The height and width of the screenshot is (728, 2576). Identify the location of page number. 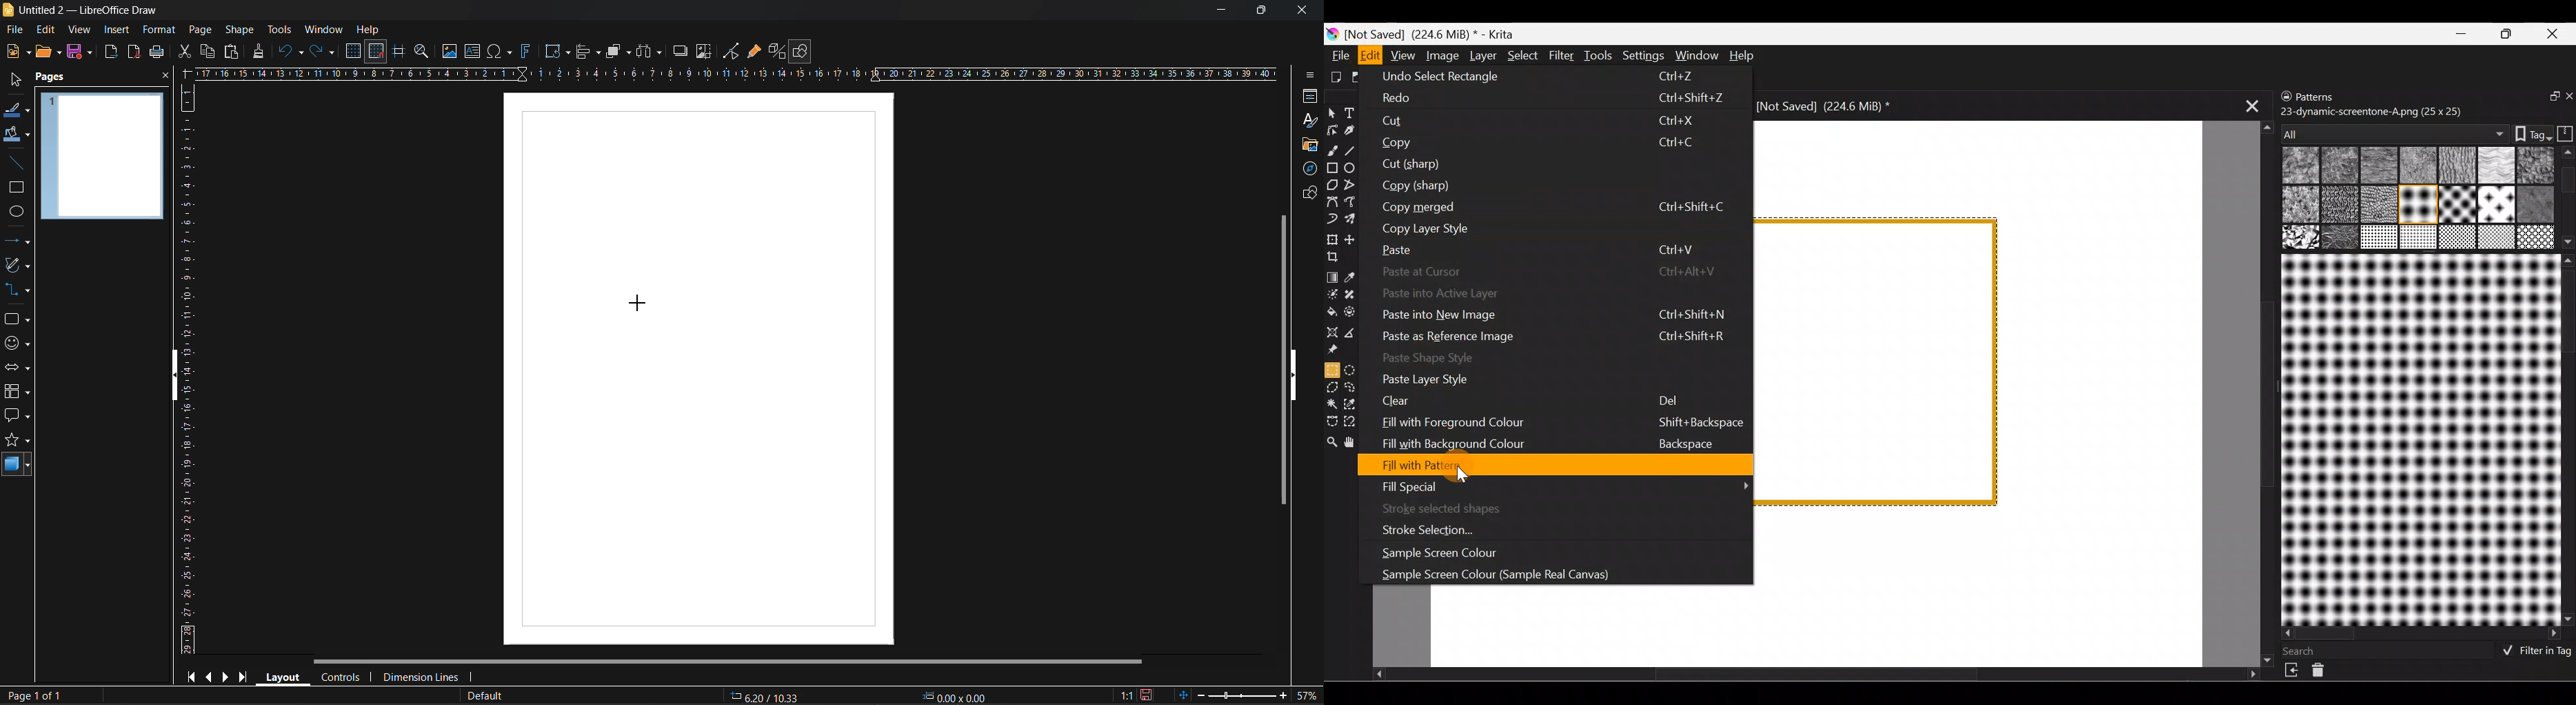
(34, 697).